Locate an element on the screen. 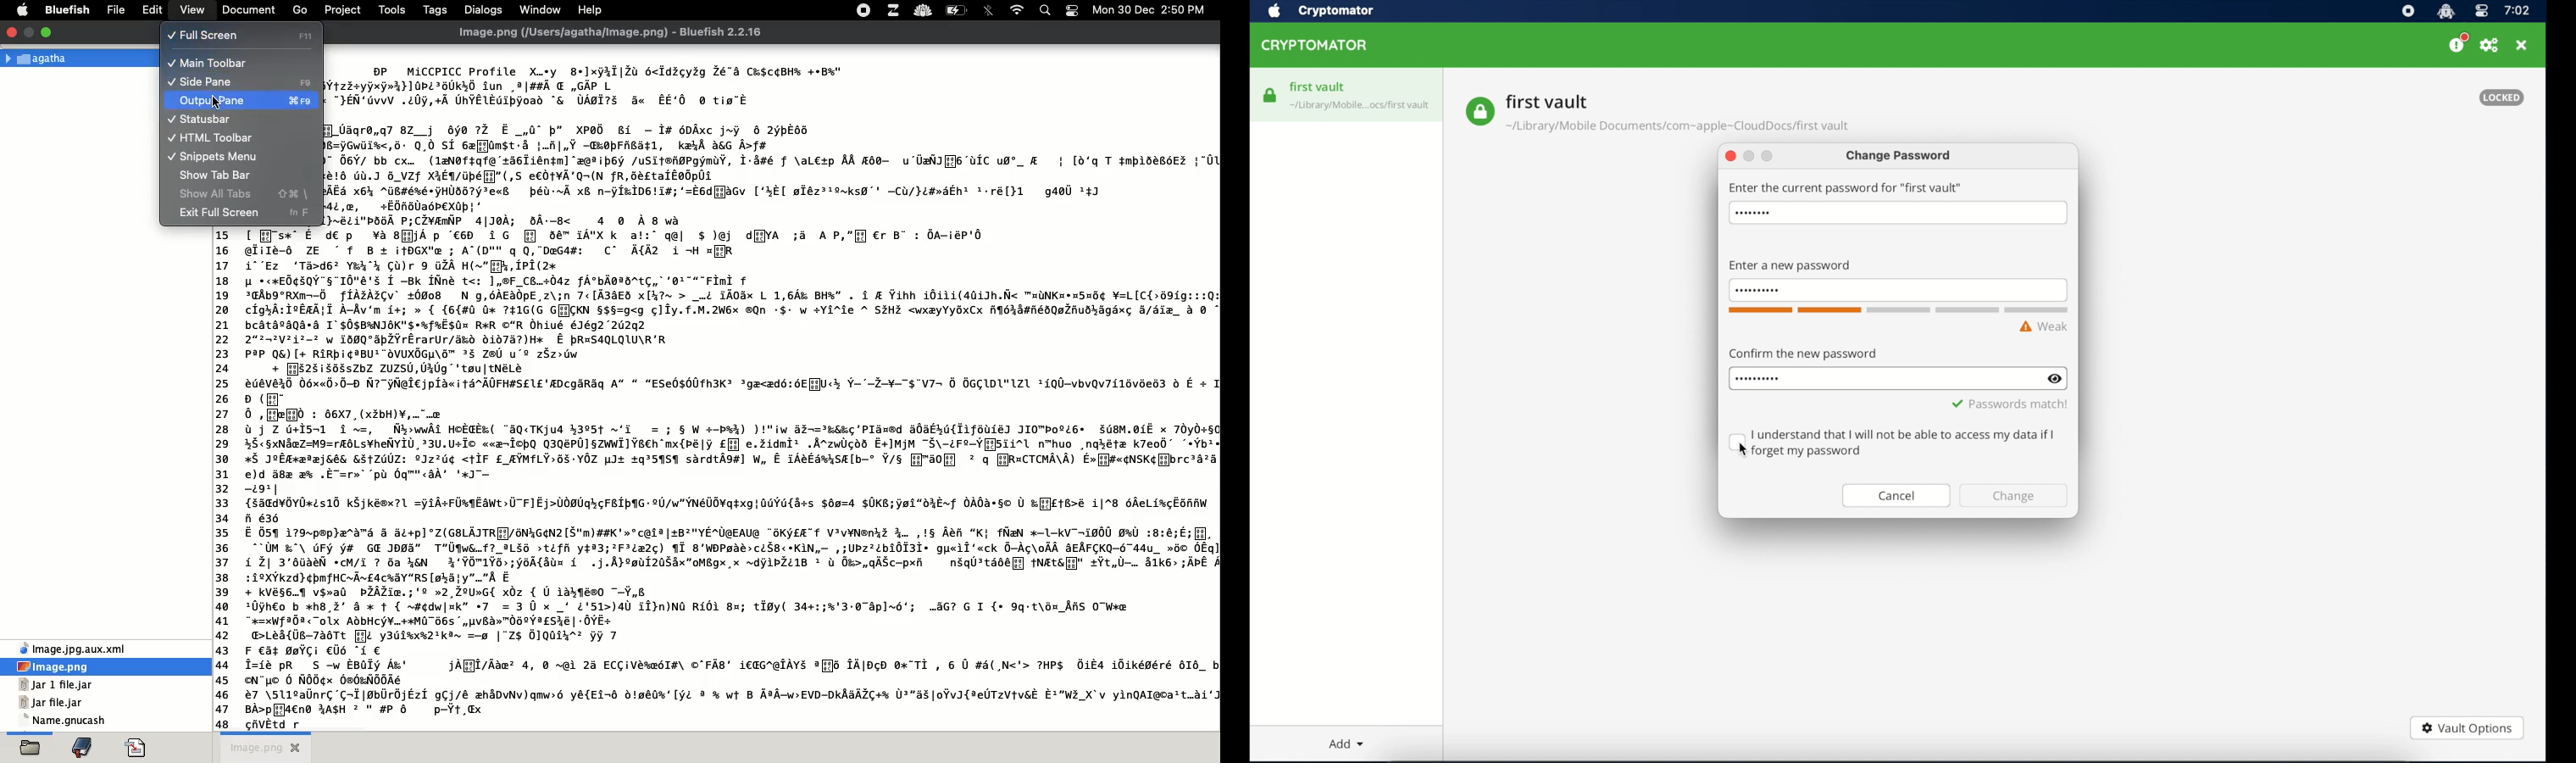  vault location is located at coordinates (1679, 129).